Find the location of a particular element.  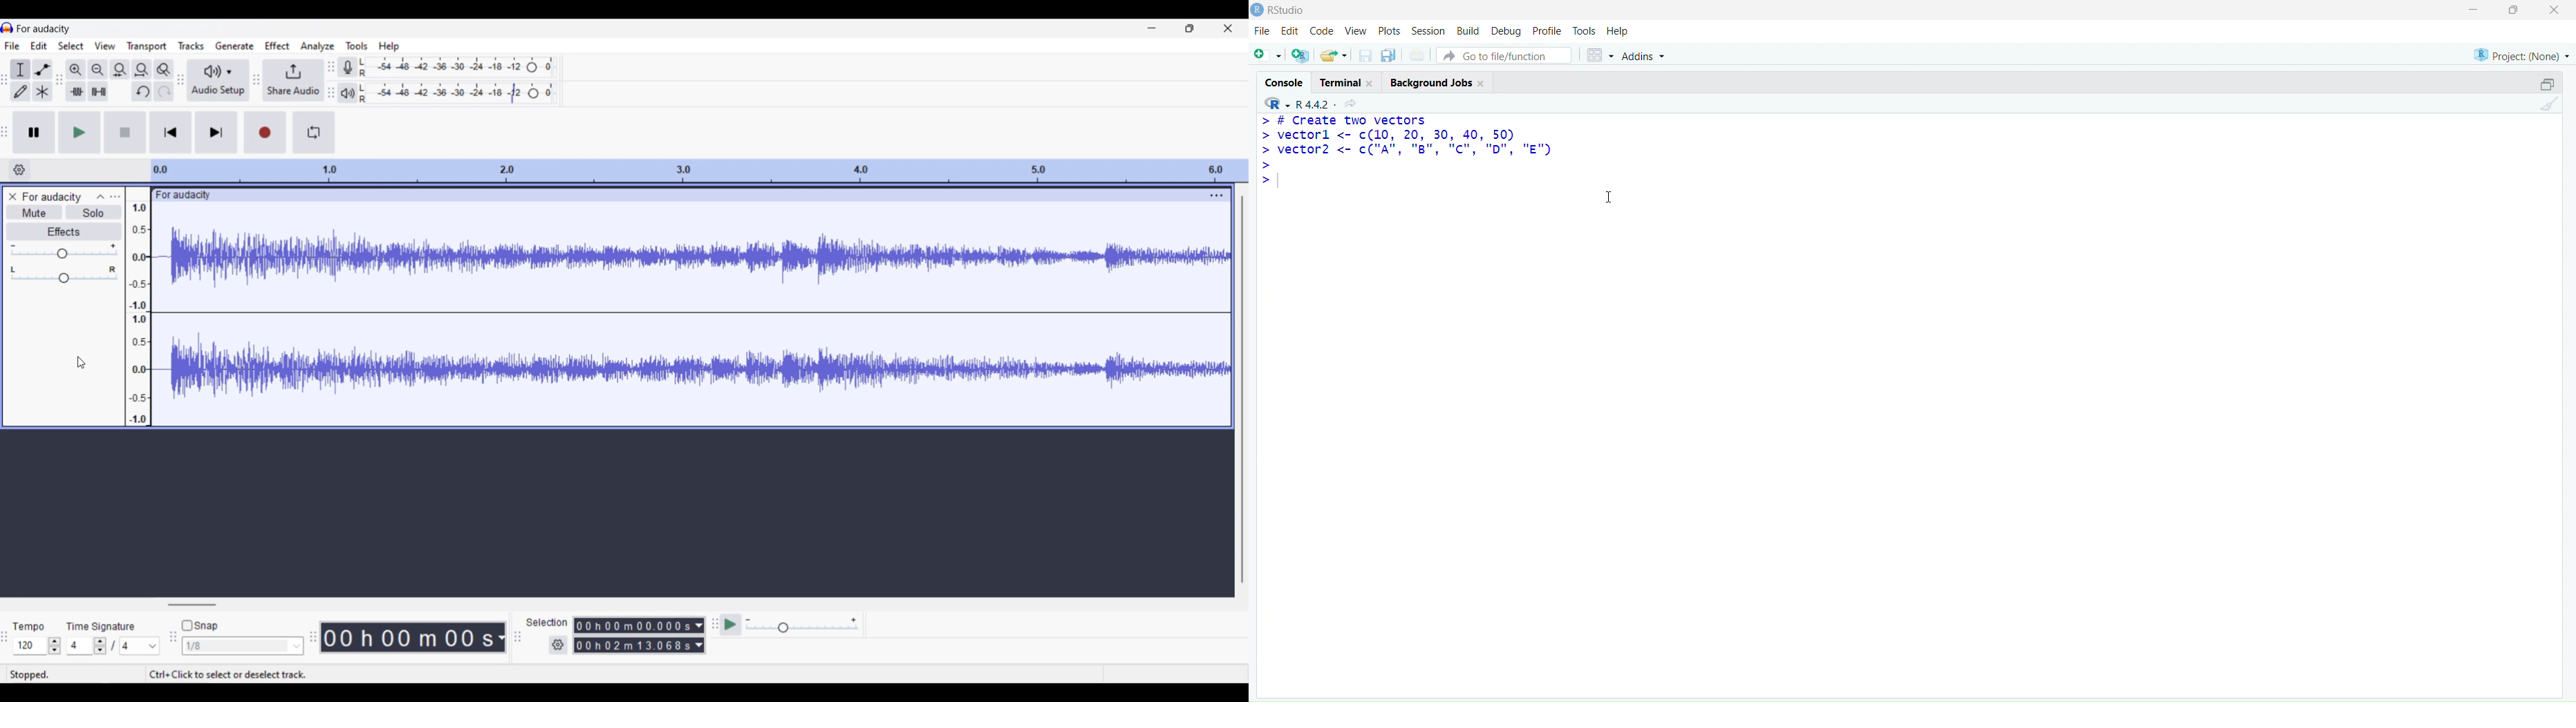

Enable looping is located at coordinates (314, 132).